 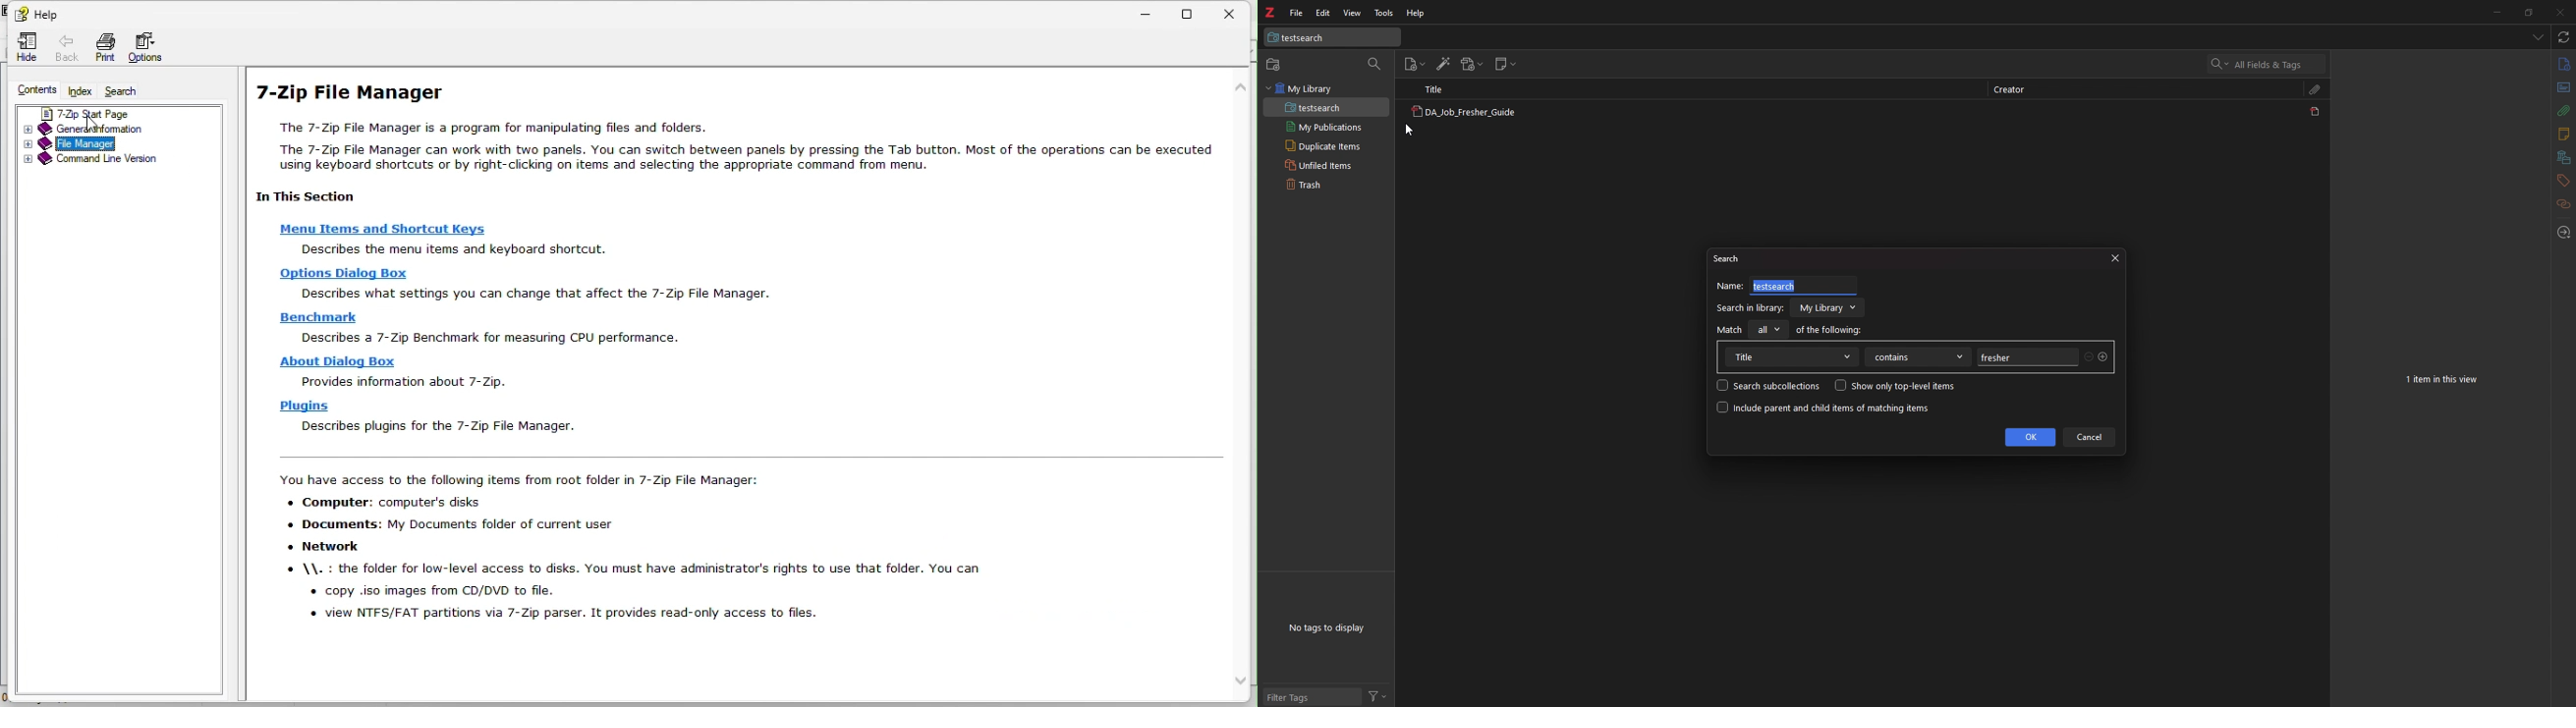 I want to click on Describes the menu and keyboard shortcut., so click(x=452, y=249).